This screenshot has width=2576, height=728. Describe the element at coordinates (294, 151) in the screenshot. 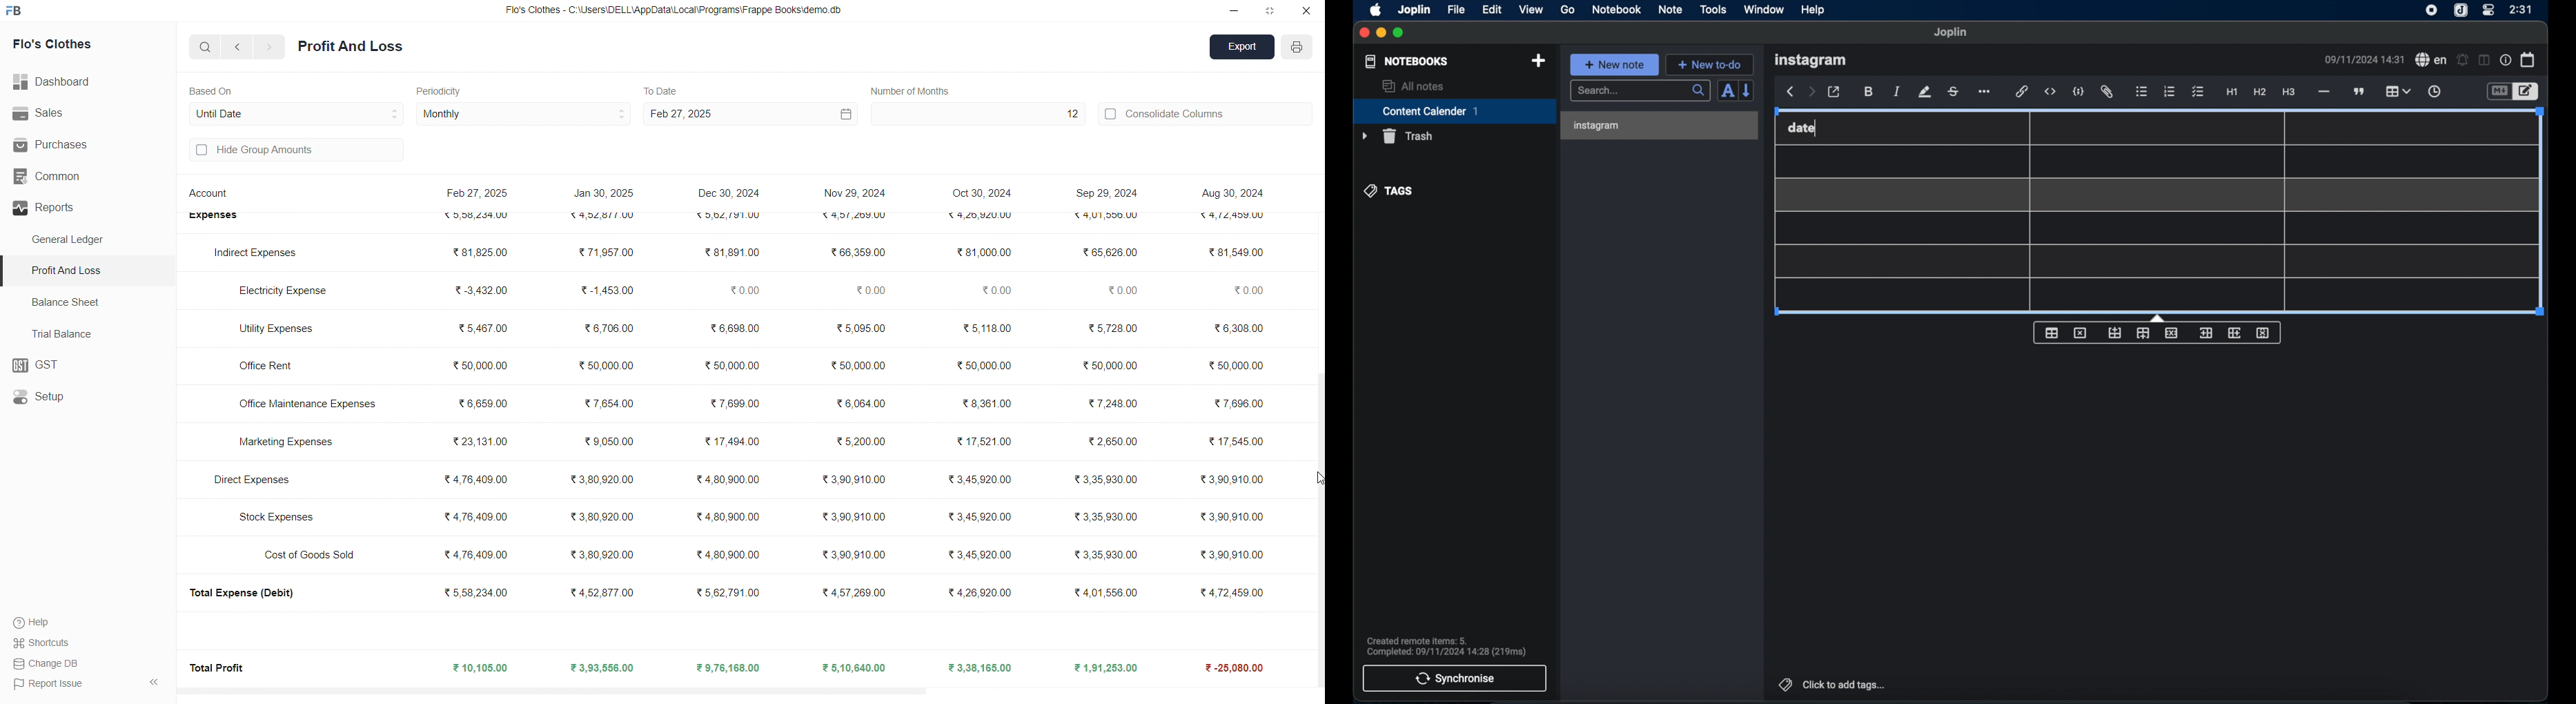

I see `Hide Group Amounts` at that location.